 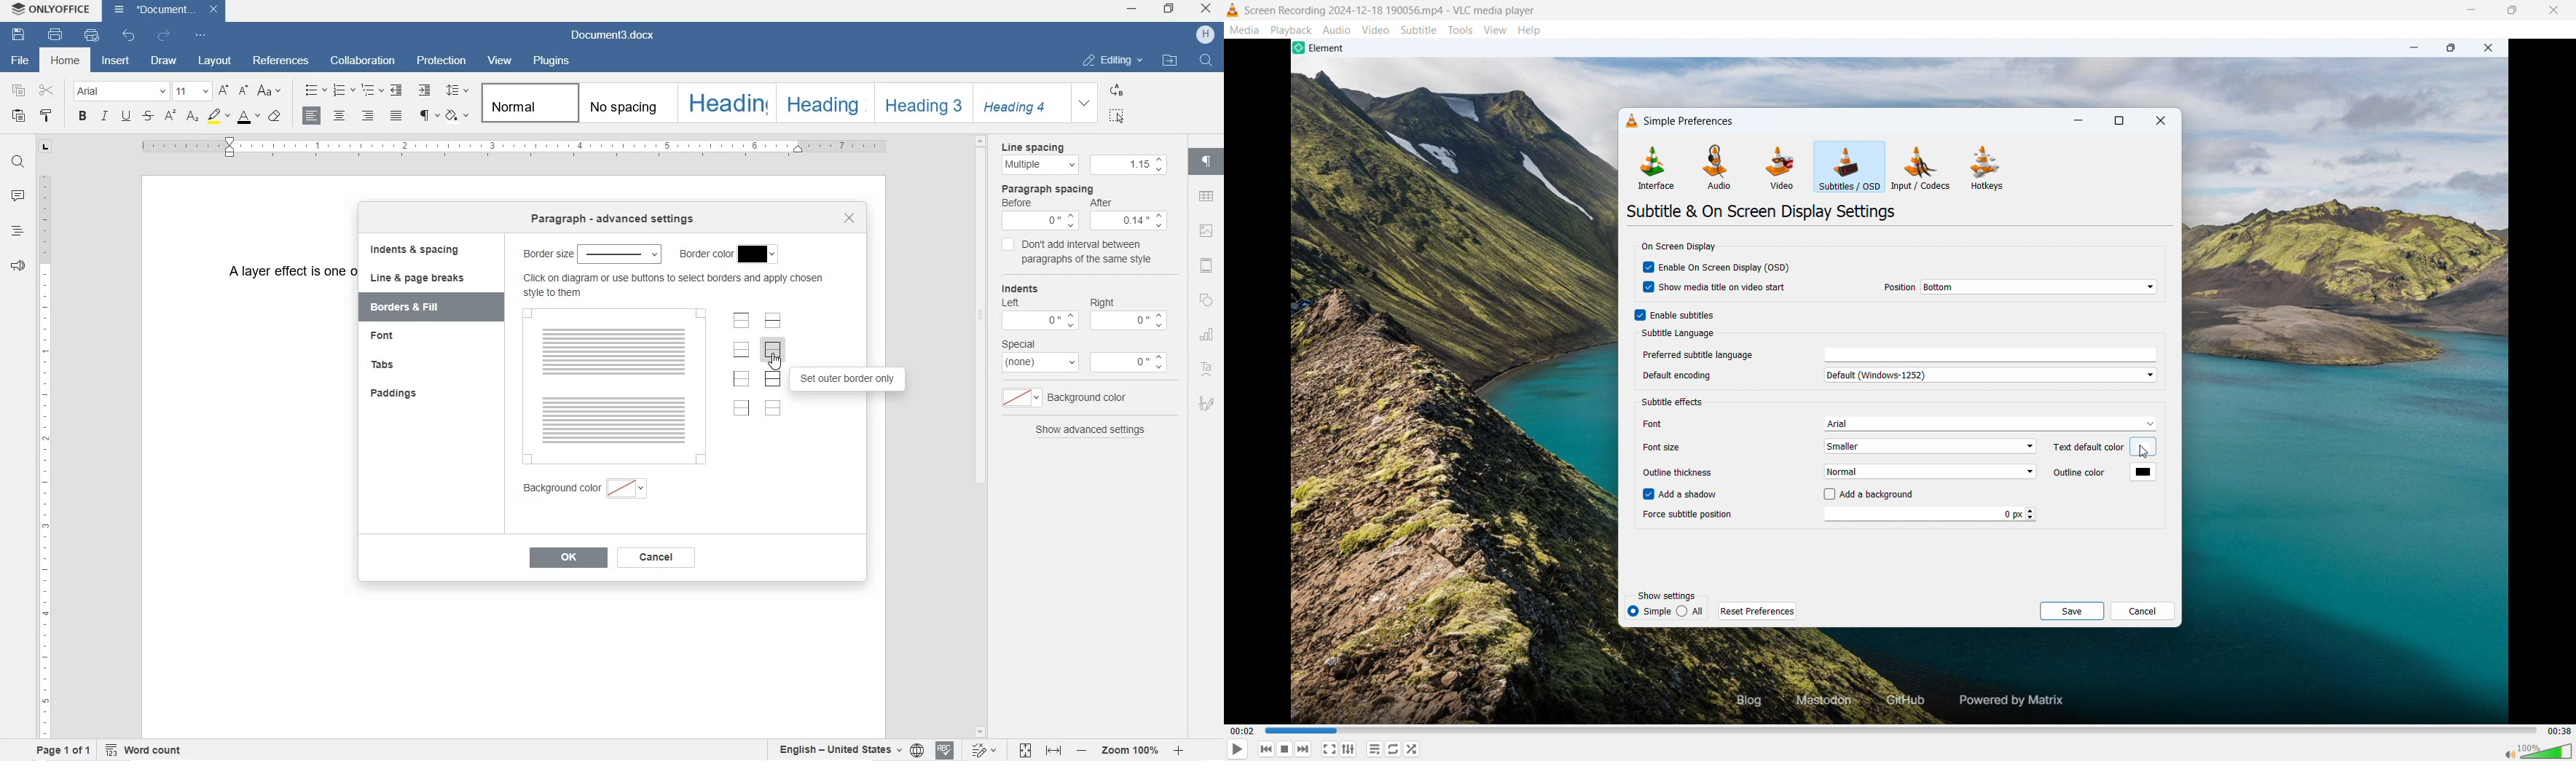 What do you see at coordinates (396, 114) in the screenshot?
I see `JUSTIFIED` at bounding box center [396, 114].